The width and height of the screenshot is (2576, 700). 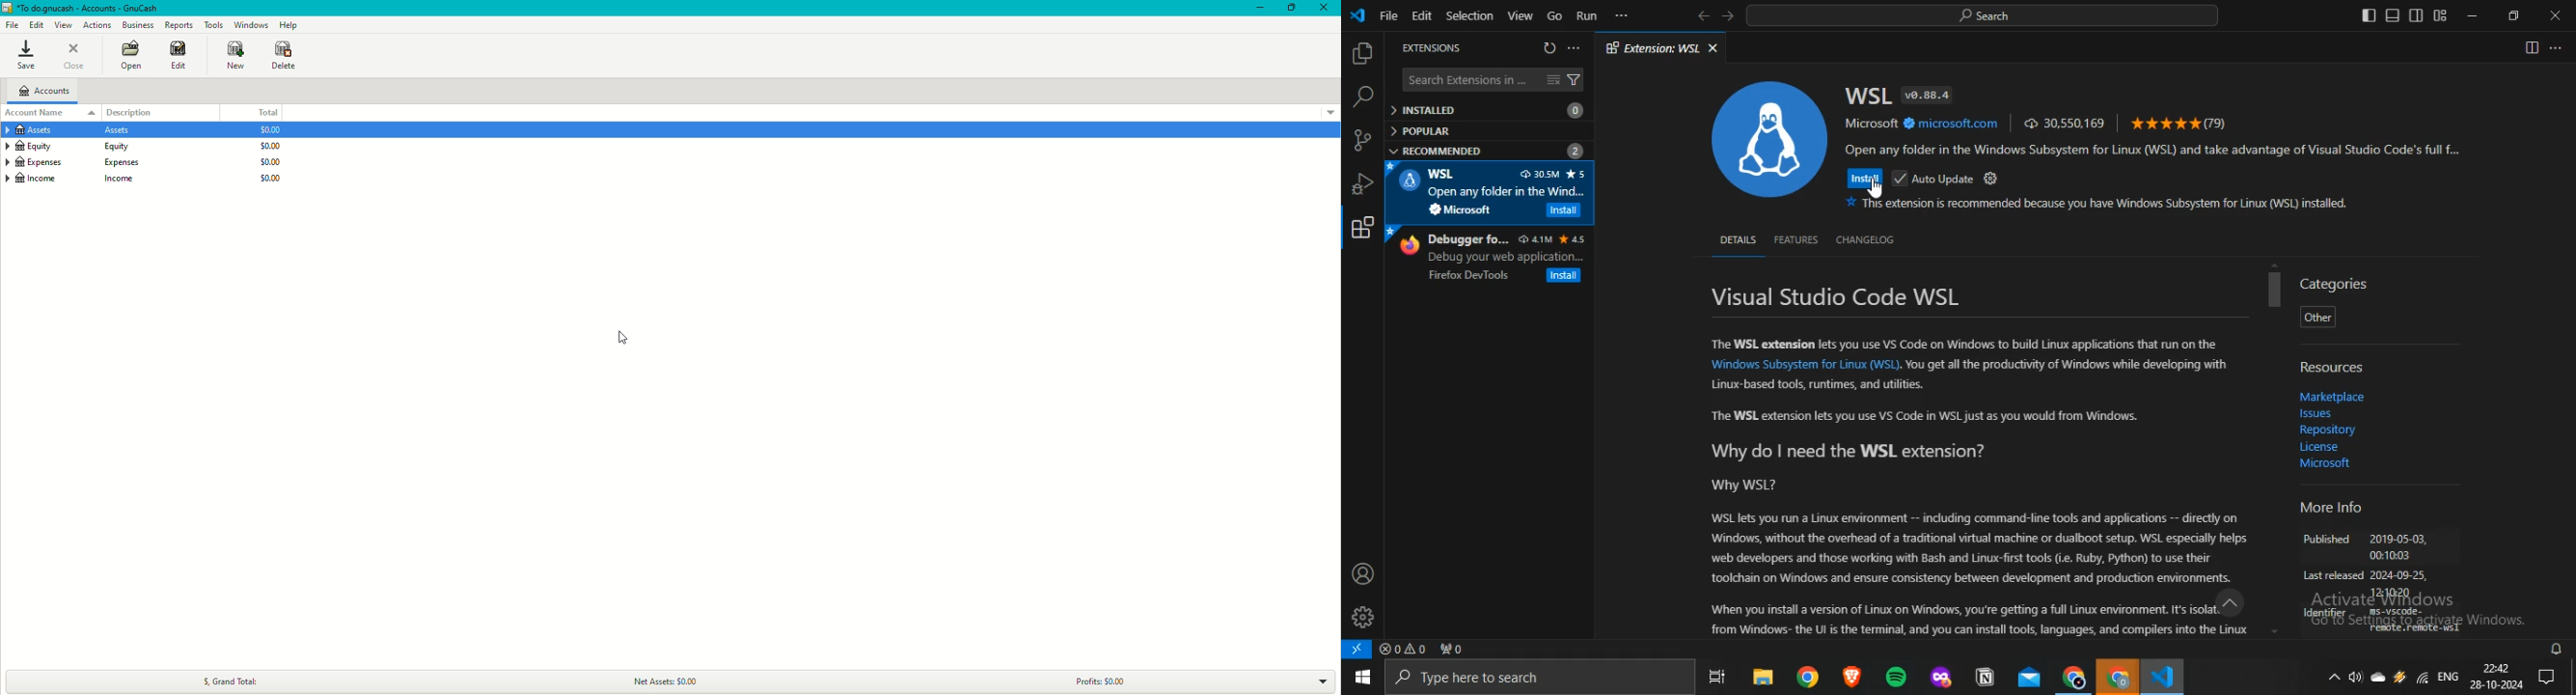 What do you see at coordinates (2472, 15) in the screenshot?
I see `minimize` at bounding box center [2472, 15].